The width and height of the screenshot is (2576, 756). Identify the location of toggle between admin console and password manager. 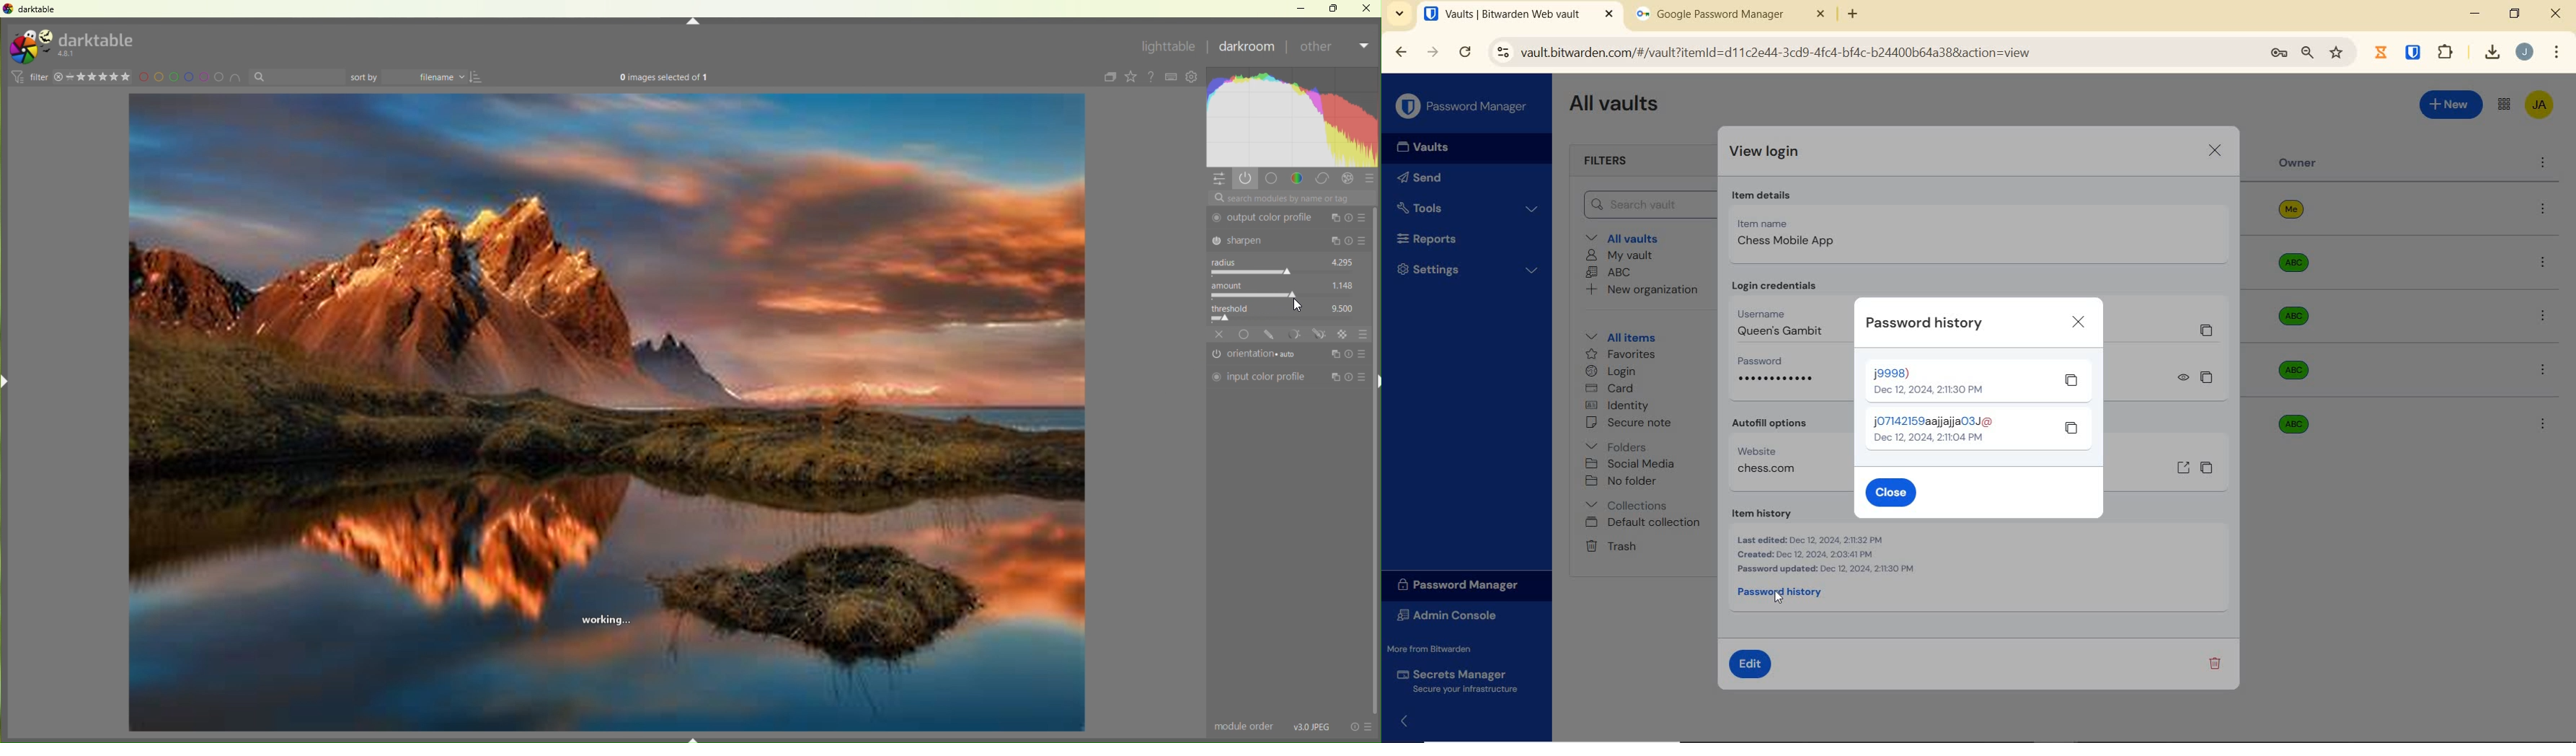
(2504, 104).